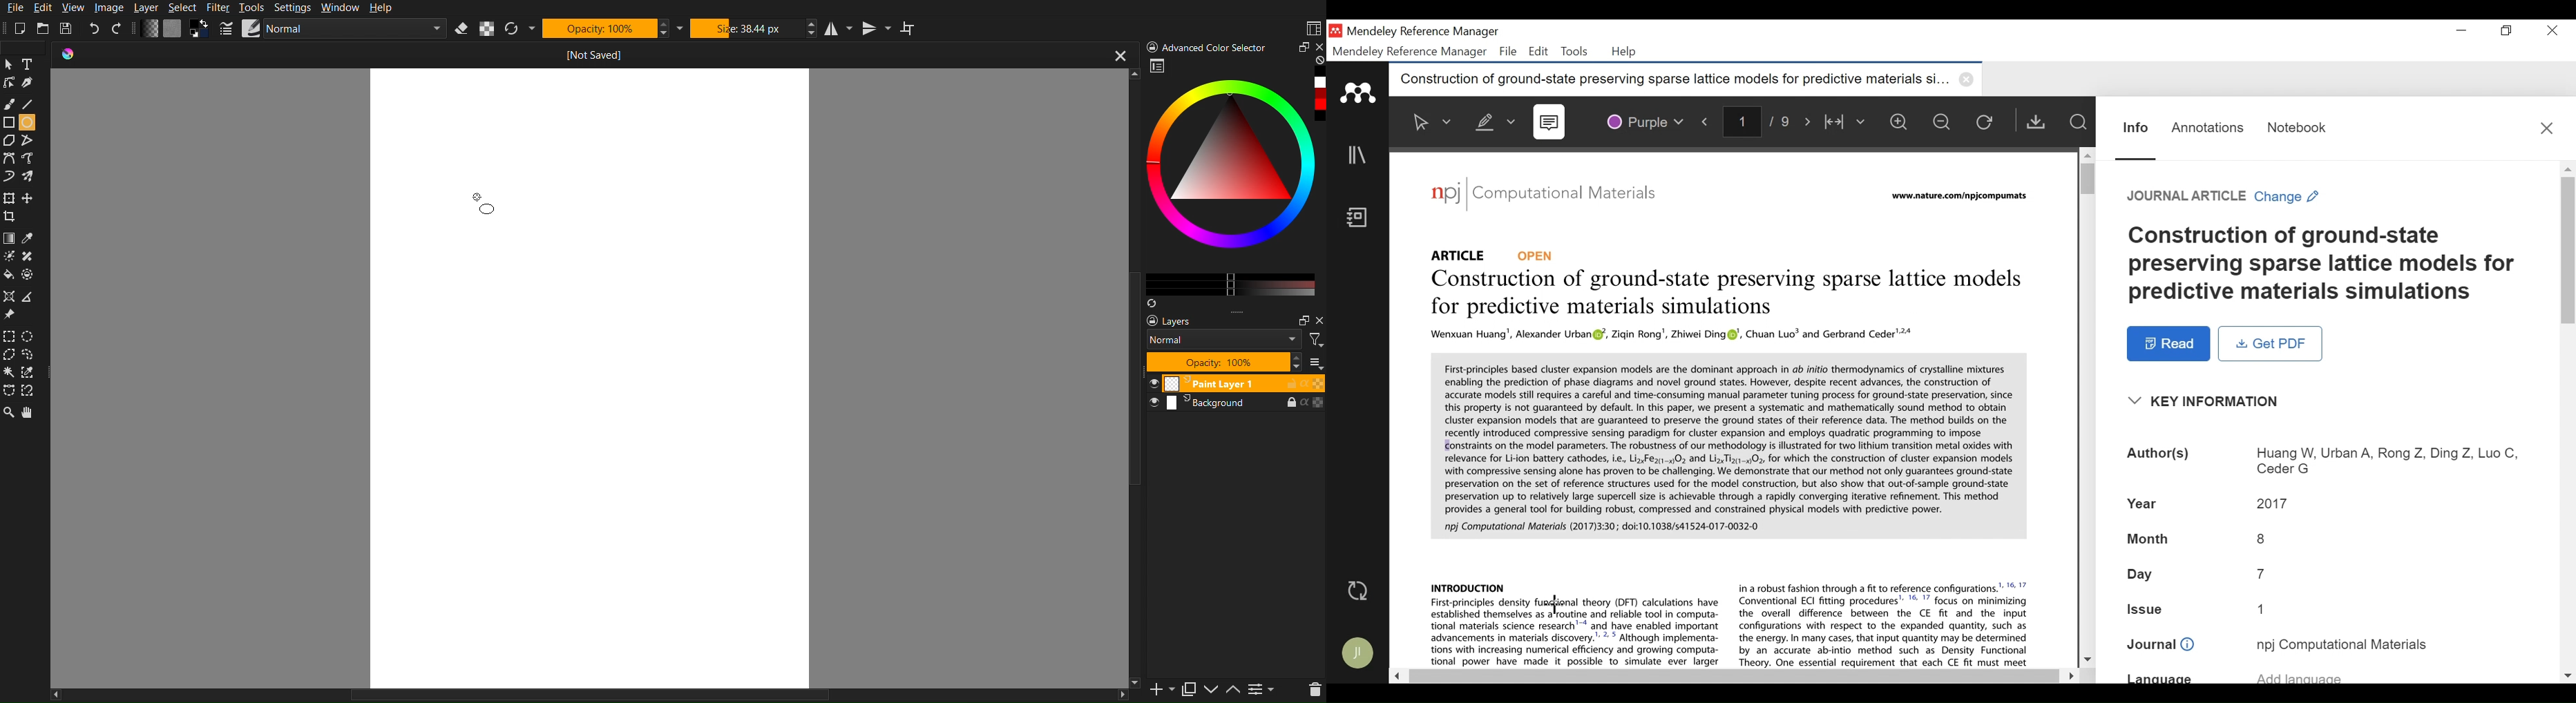 This screenshot has width=2576, height=728. Describe the element at coordinates (333, 30) in the screenshot. I see `Brush Settings` at that location.